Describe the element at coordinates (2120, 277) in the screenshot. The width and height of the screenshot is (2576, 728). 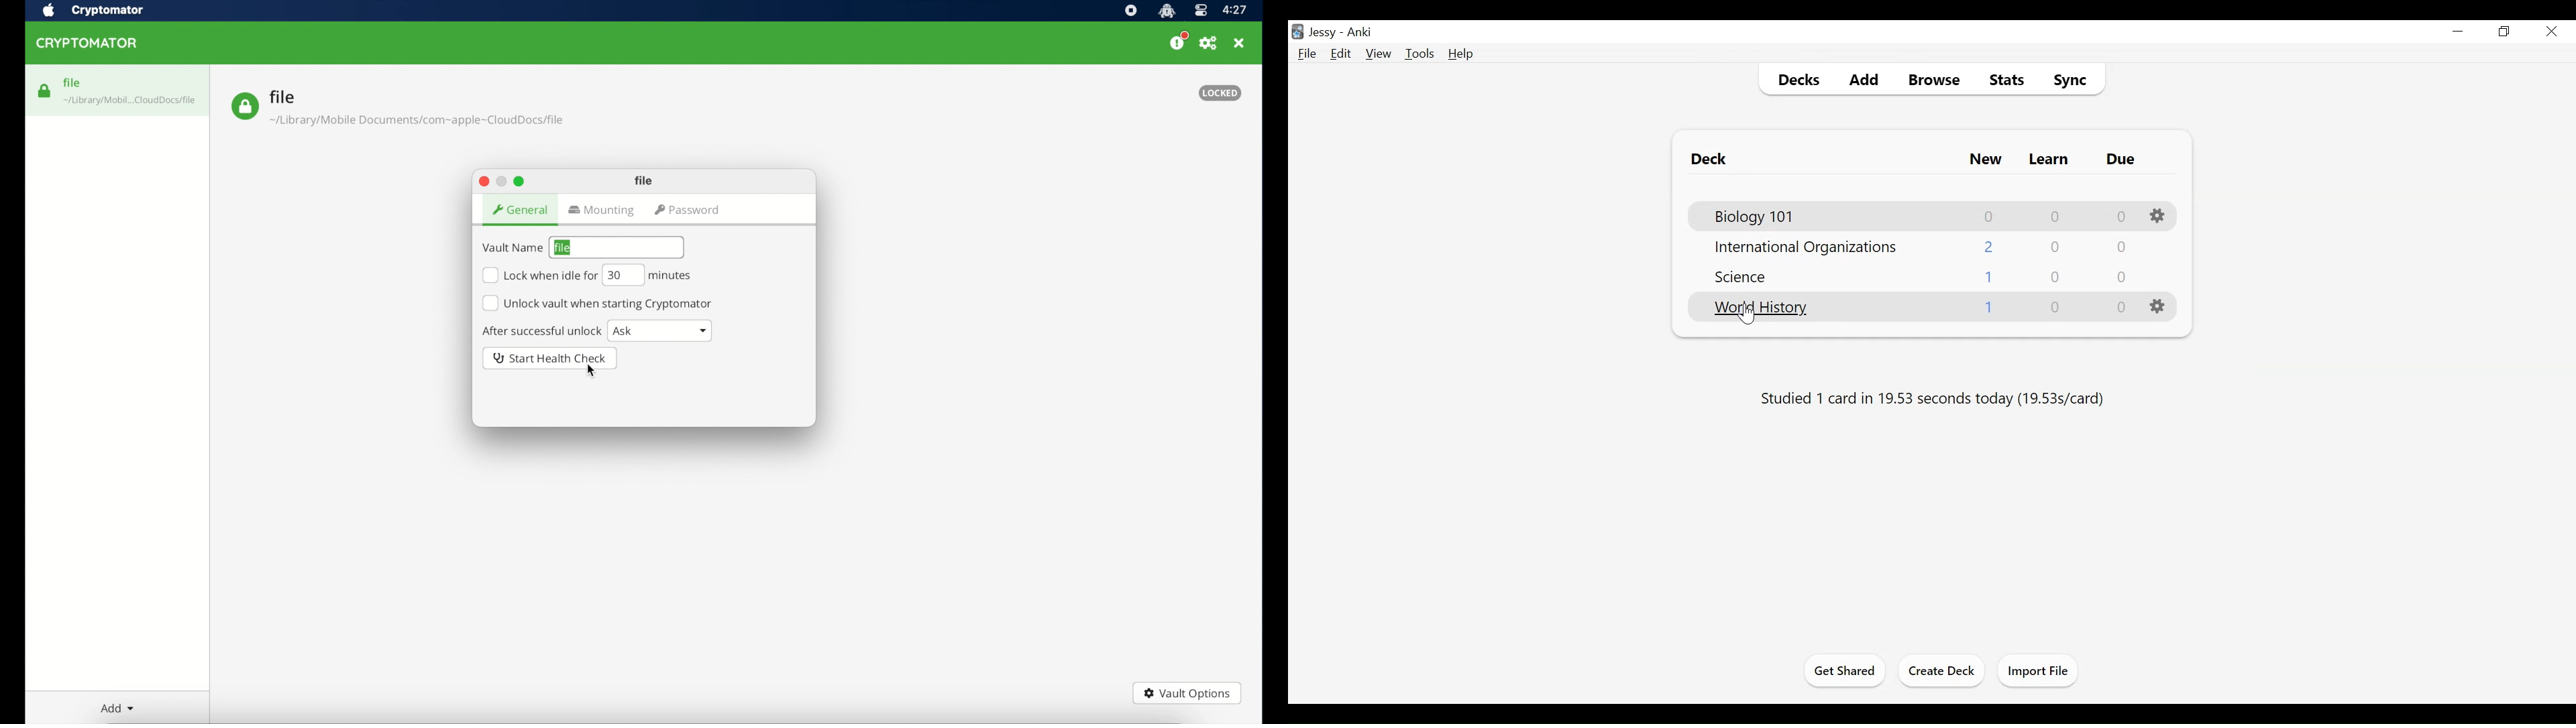
I see `Due Cards Count` at that location.